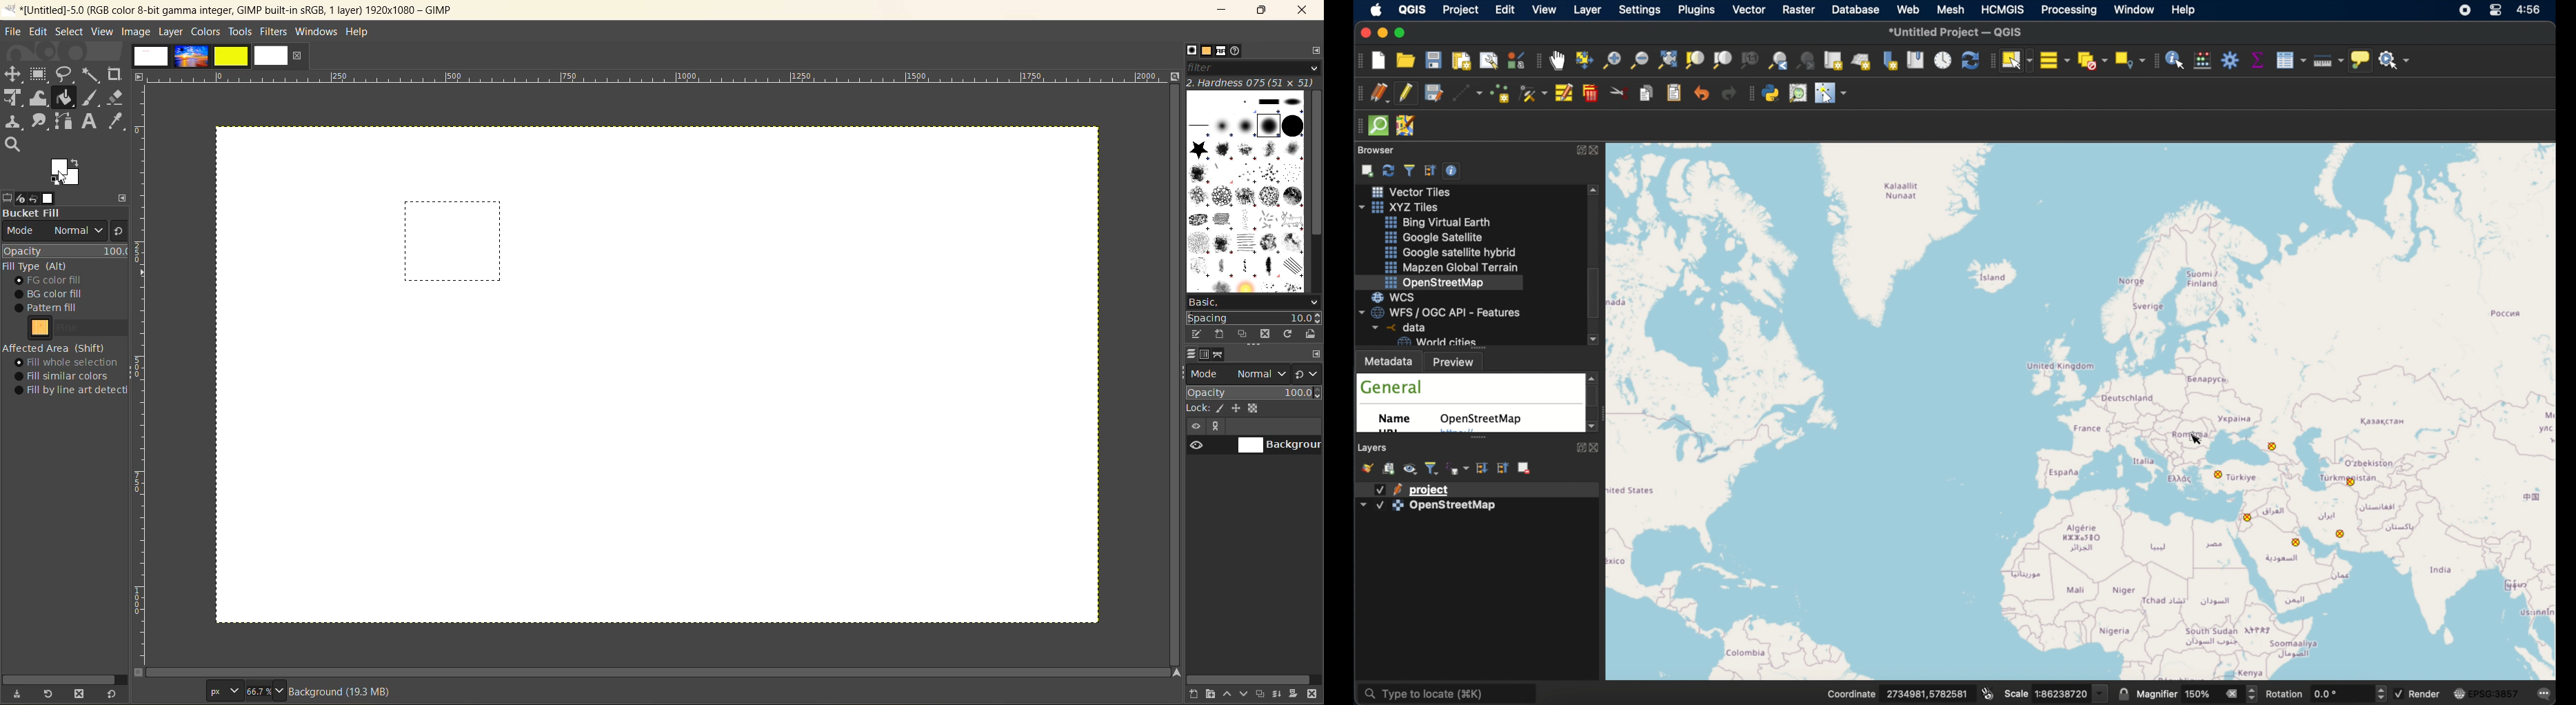 This screenshot has height=728, width=2576. I want to click on google satellite, so click(1434, 238).